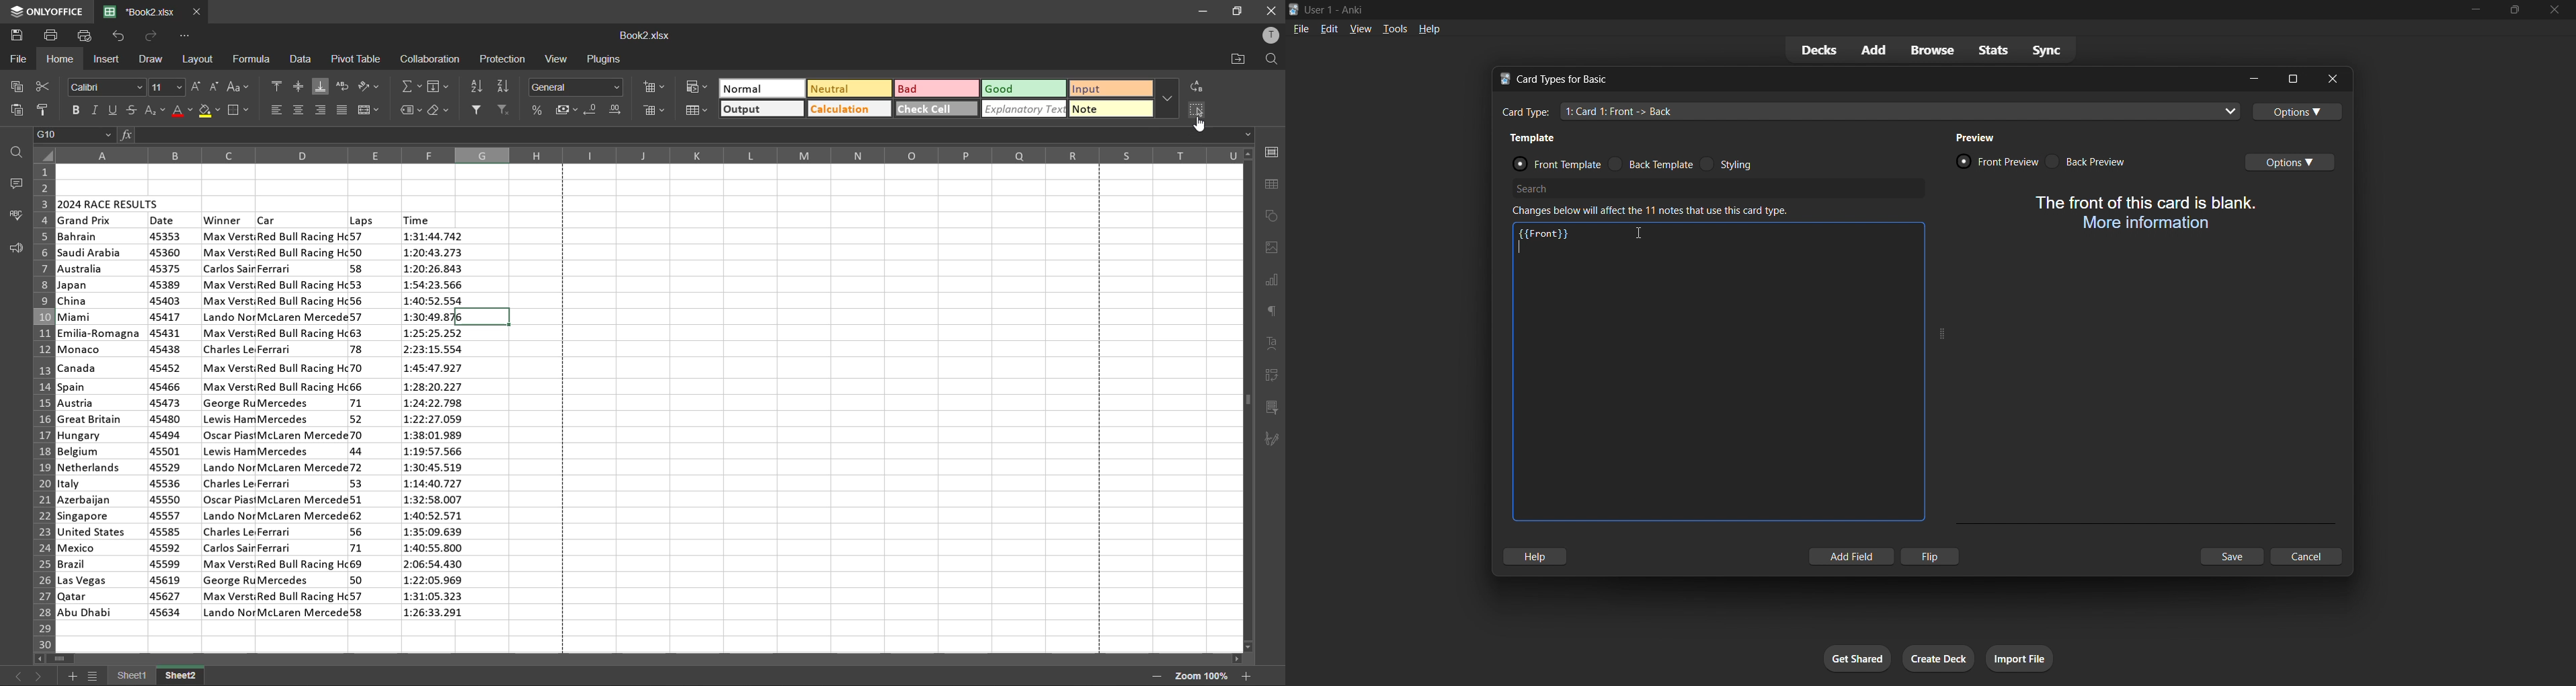  What do you see at coordinates (1721, 187) in the screenshot?
I see `search bar` at bounding box center [1721, 187].